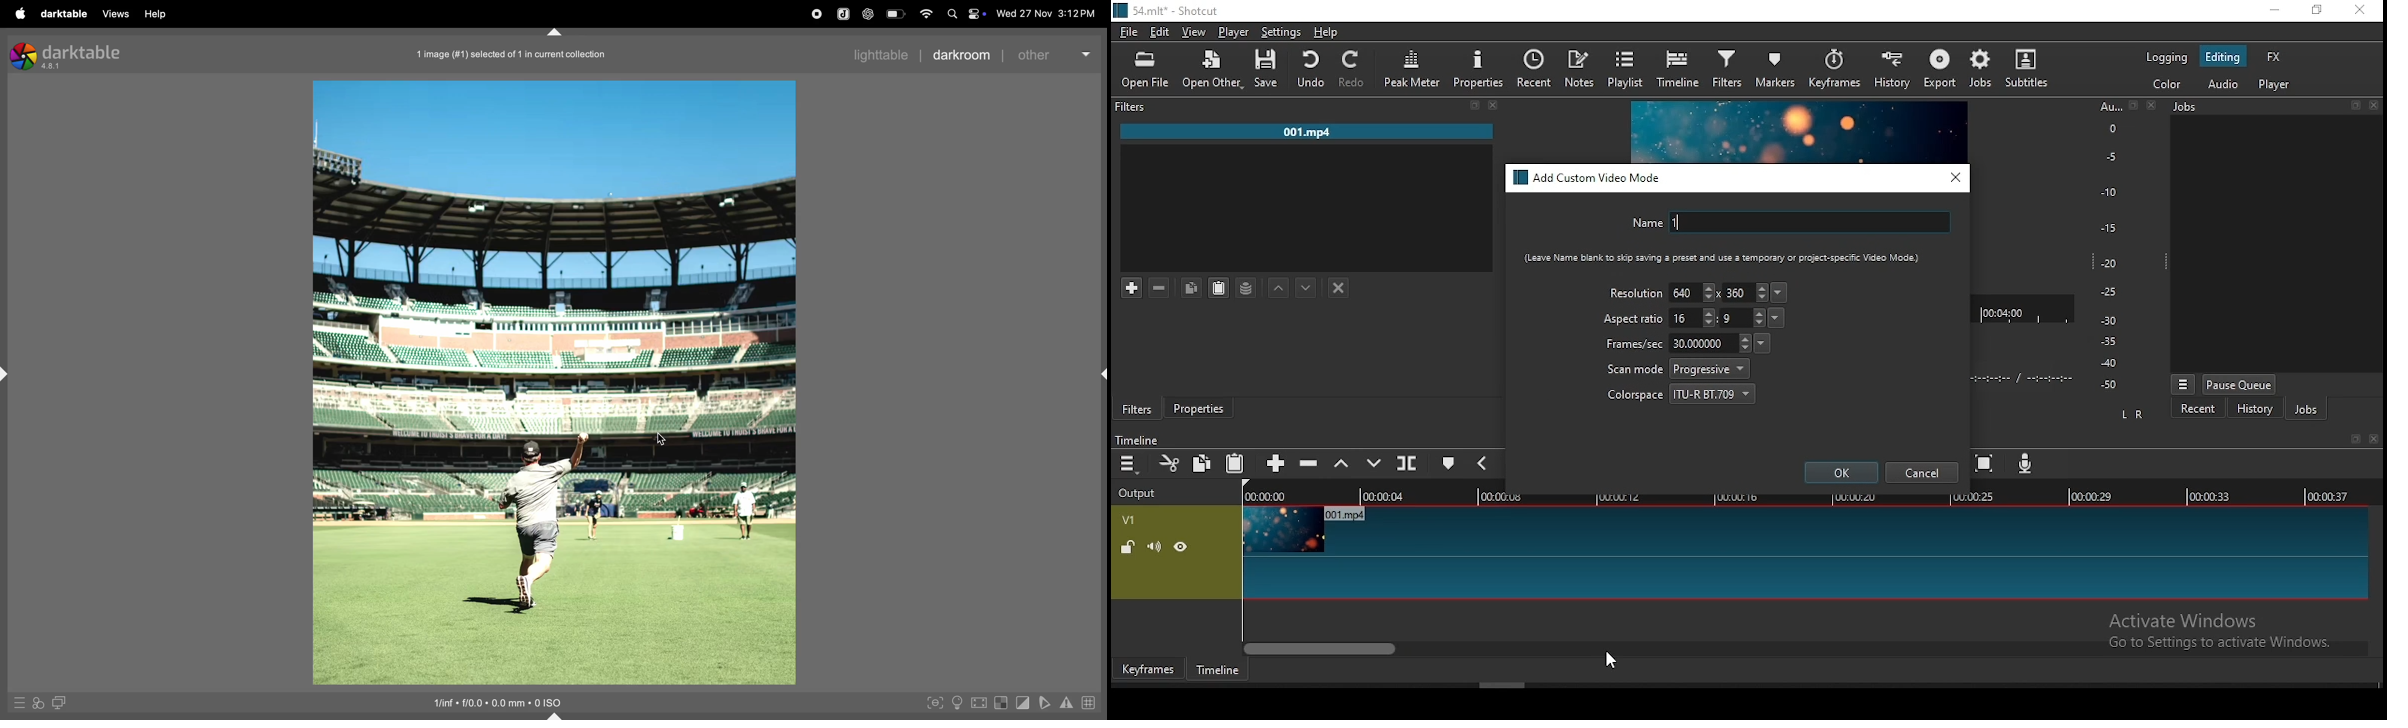 This screenshot has width=2408, height=728. I want to click on wifi, so click(926, 13).